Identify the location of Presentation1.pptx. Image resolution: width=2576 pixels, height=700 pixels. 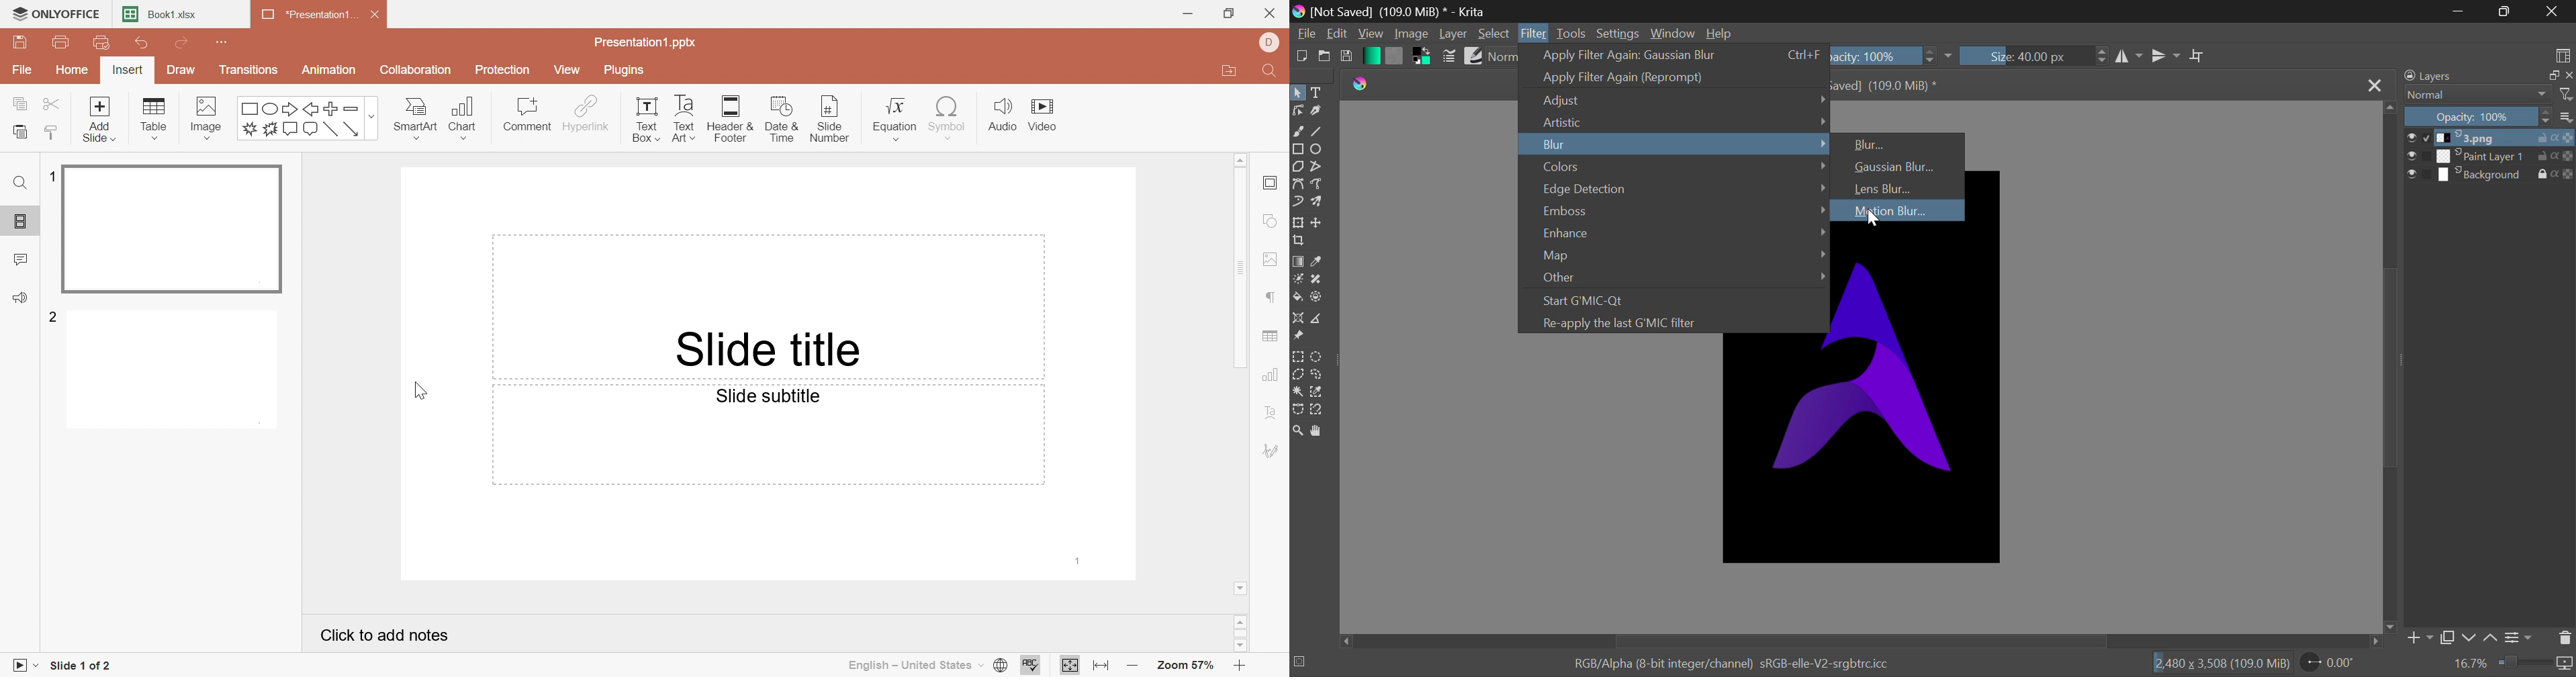
(646, 43).